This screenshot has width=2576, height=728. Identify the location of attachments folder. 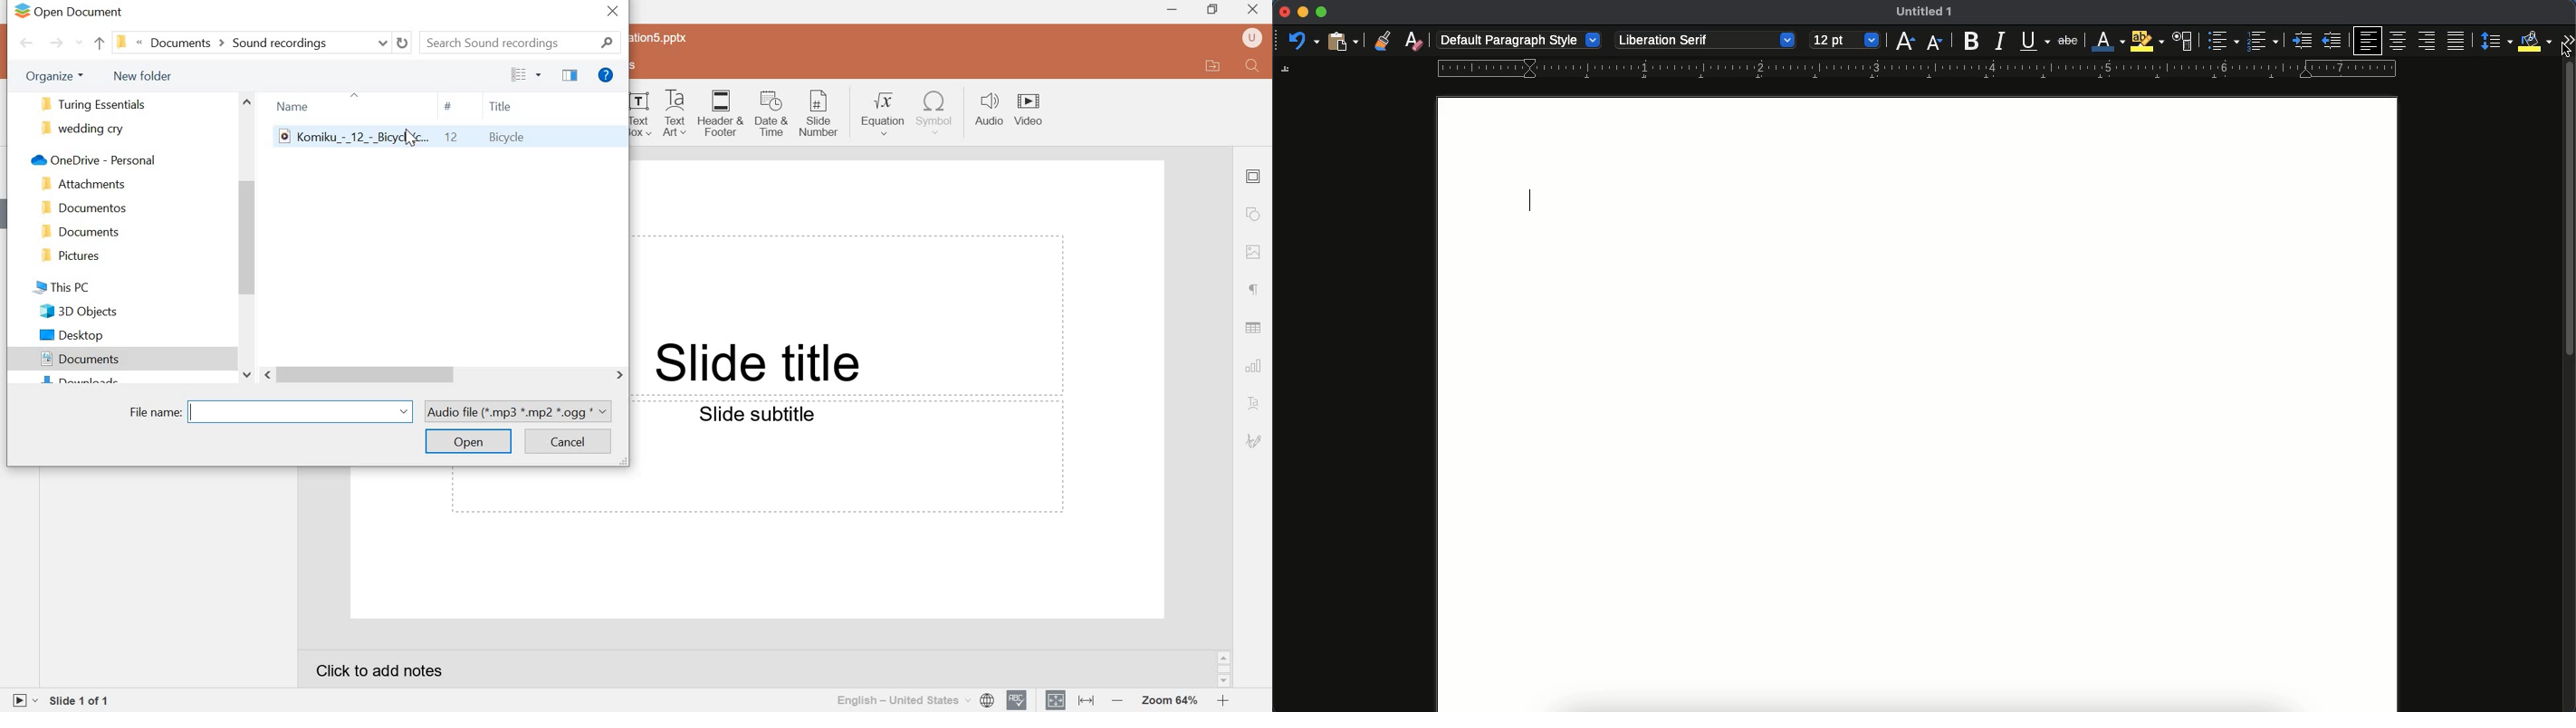
(82, 184).